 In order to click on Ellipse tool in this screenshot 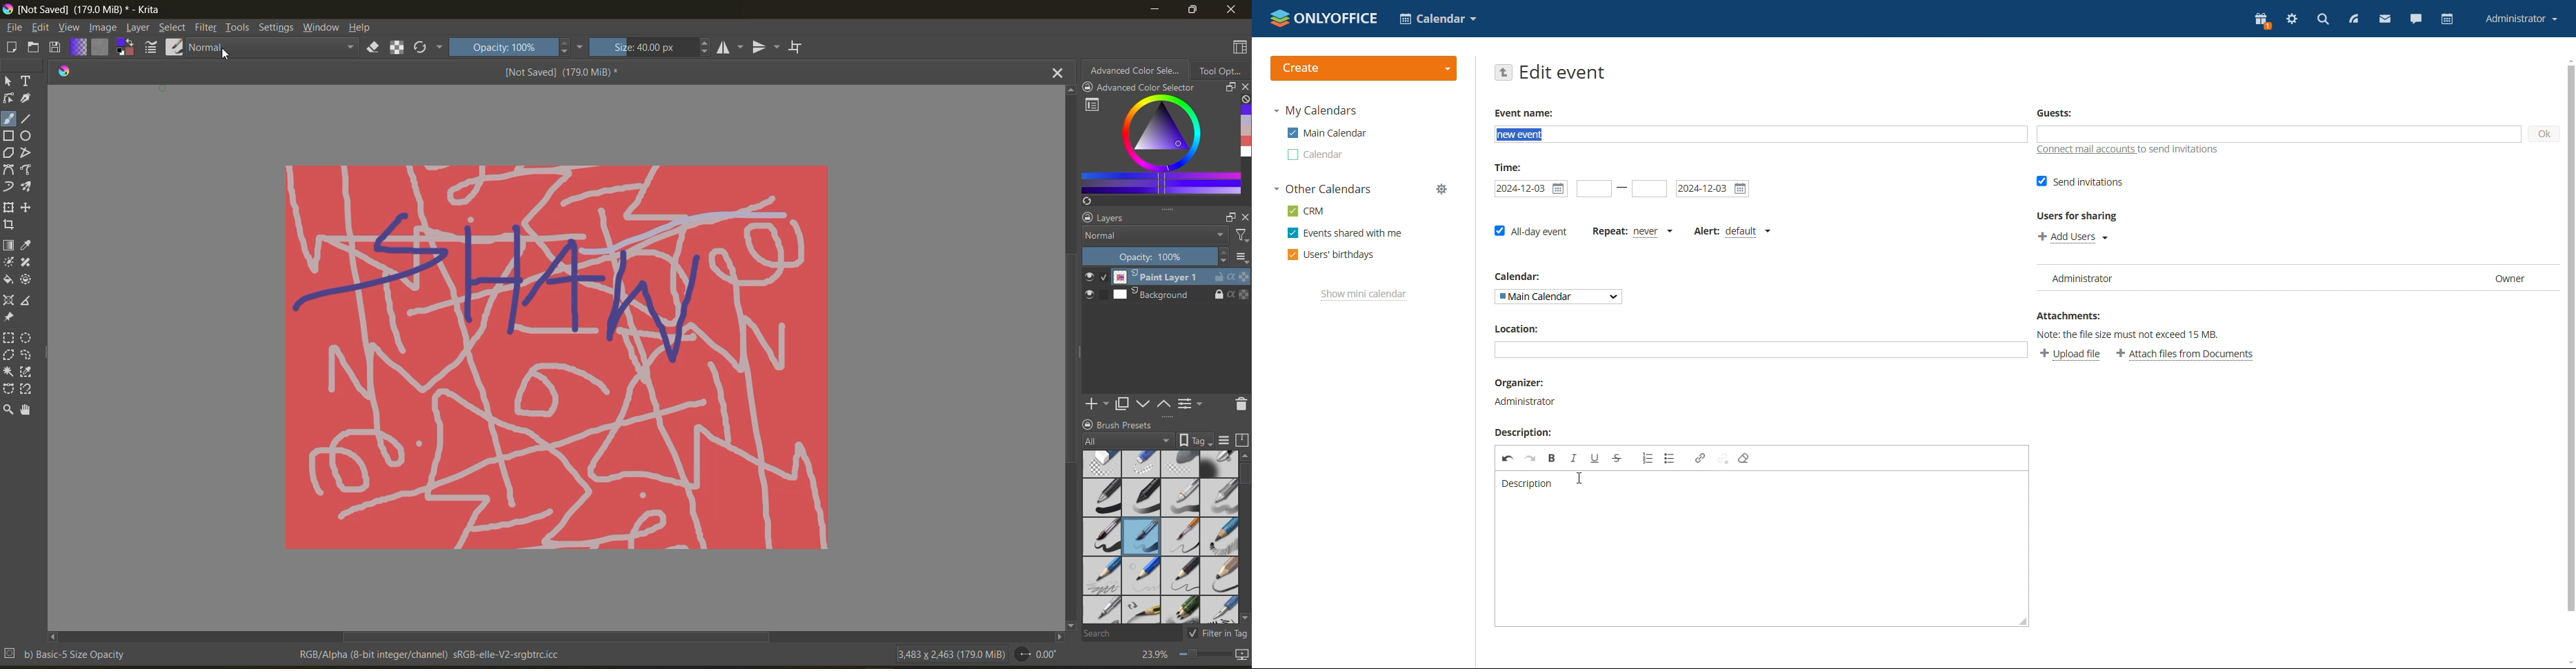, I will do `click(27, 135)`.